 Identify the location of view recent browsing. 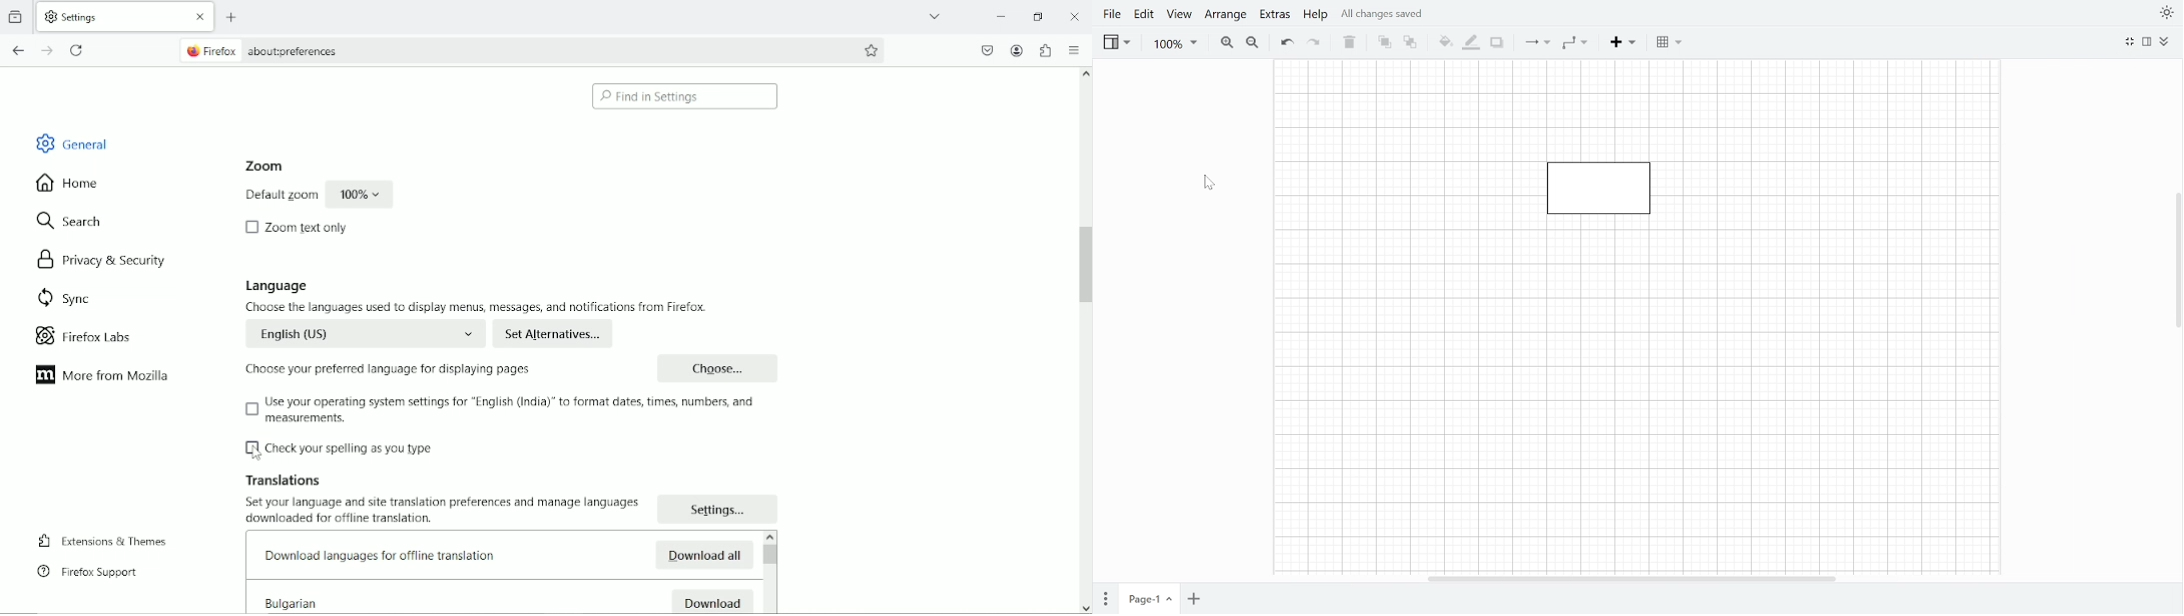
(16, 15).